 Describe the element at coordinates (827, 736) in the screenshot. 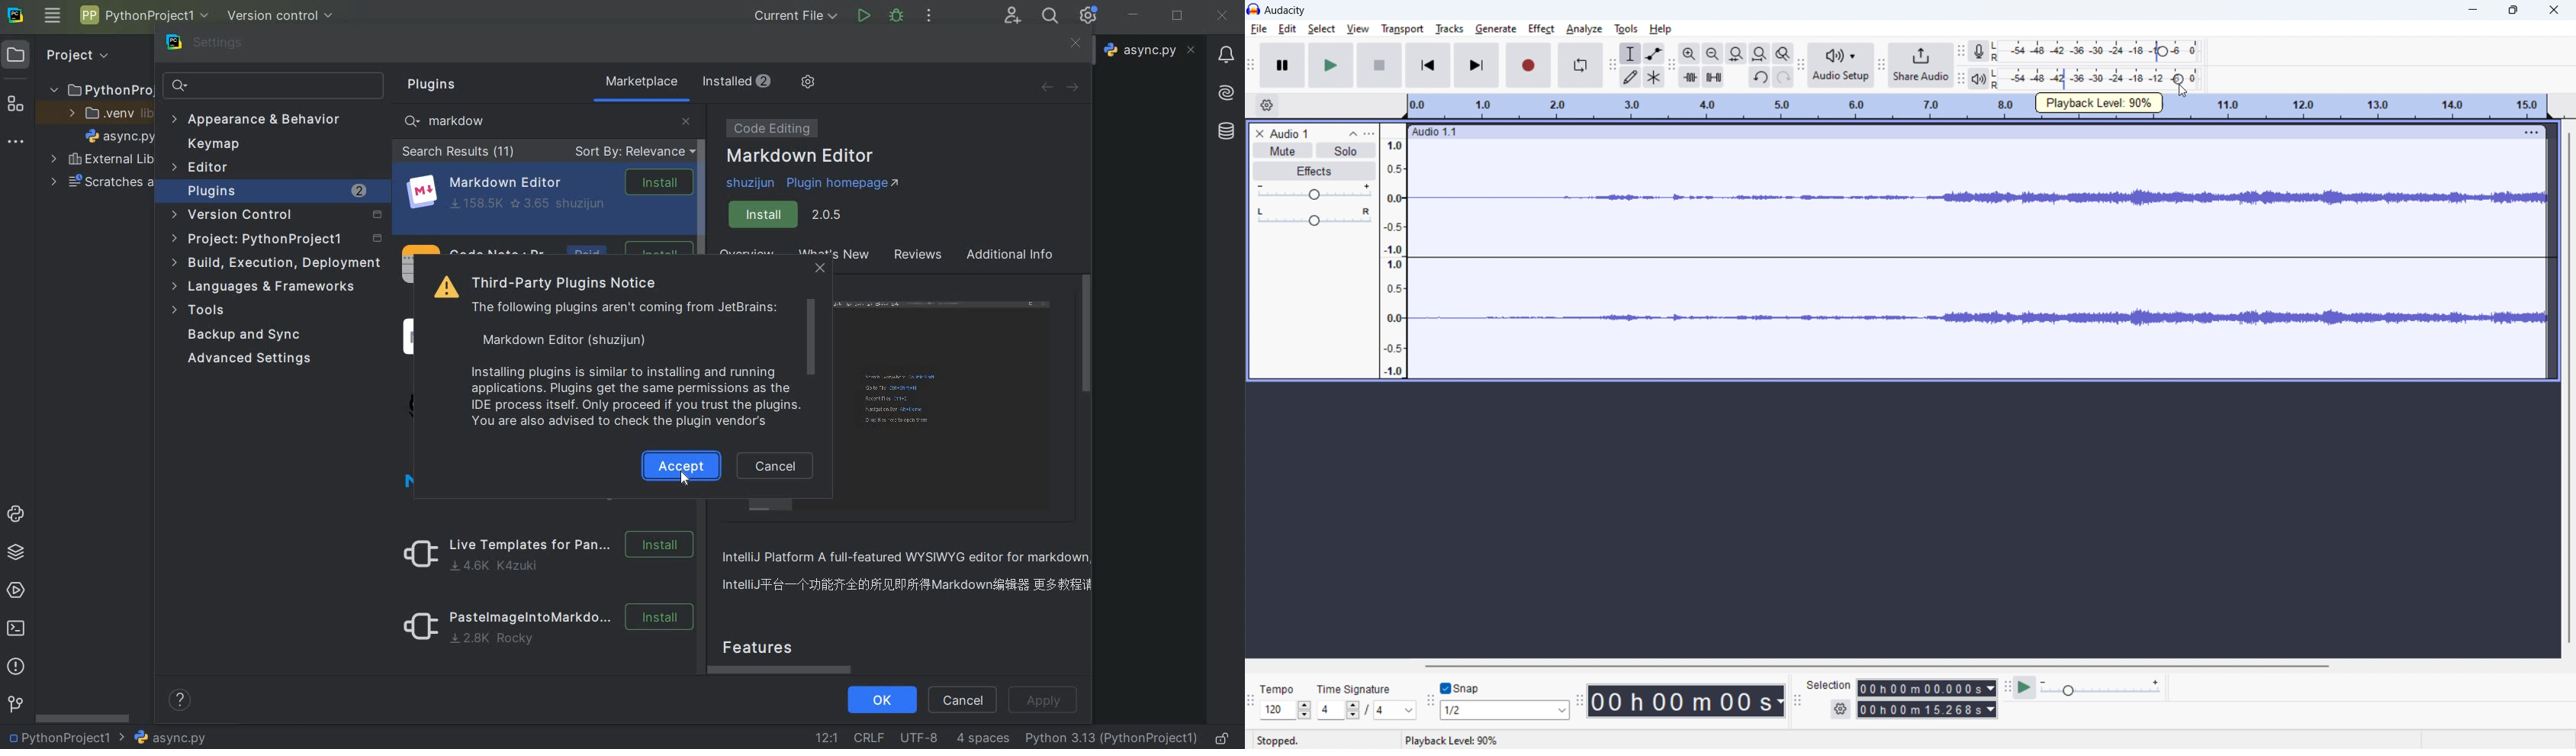

I see `go to line` at that location.